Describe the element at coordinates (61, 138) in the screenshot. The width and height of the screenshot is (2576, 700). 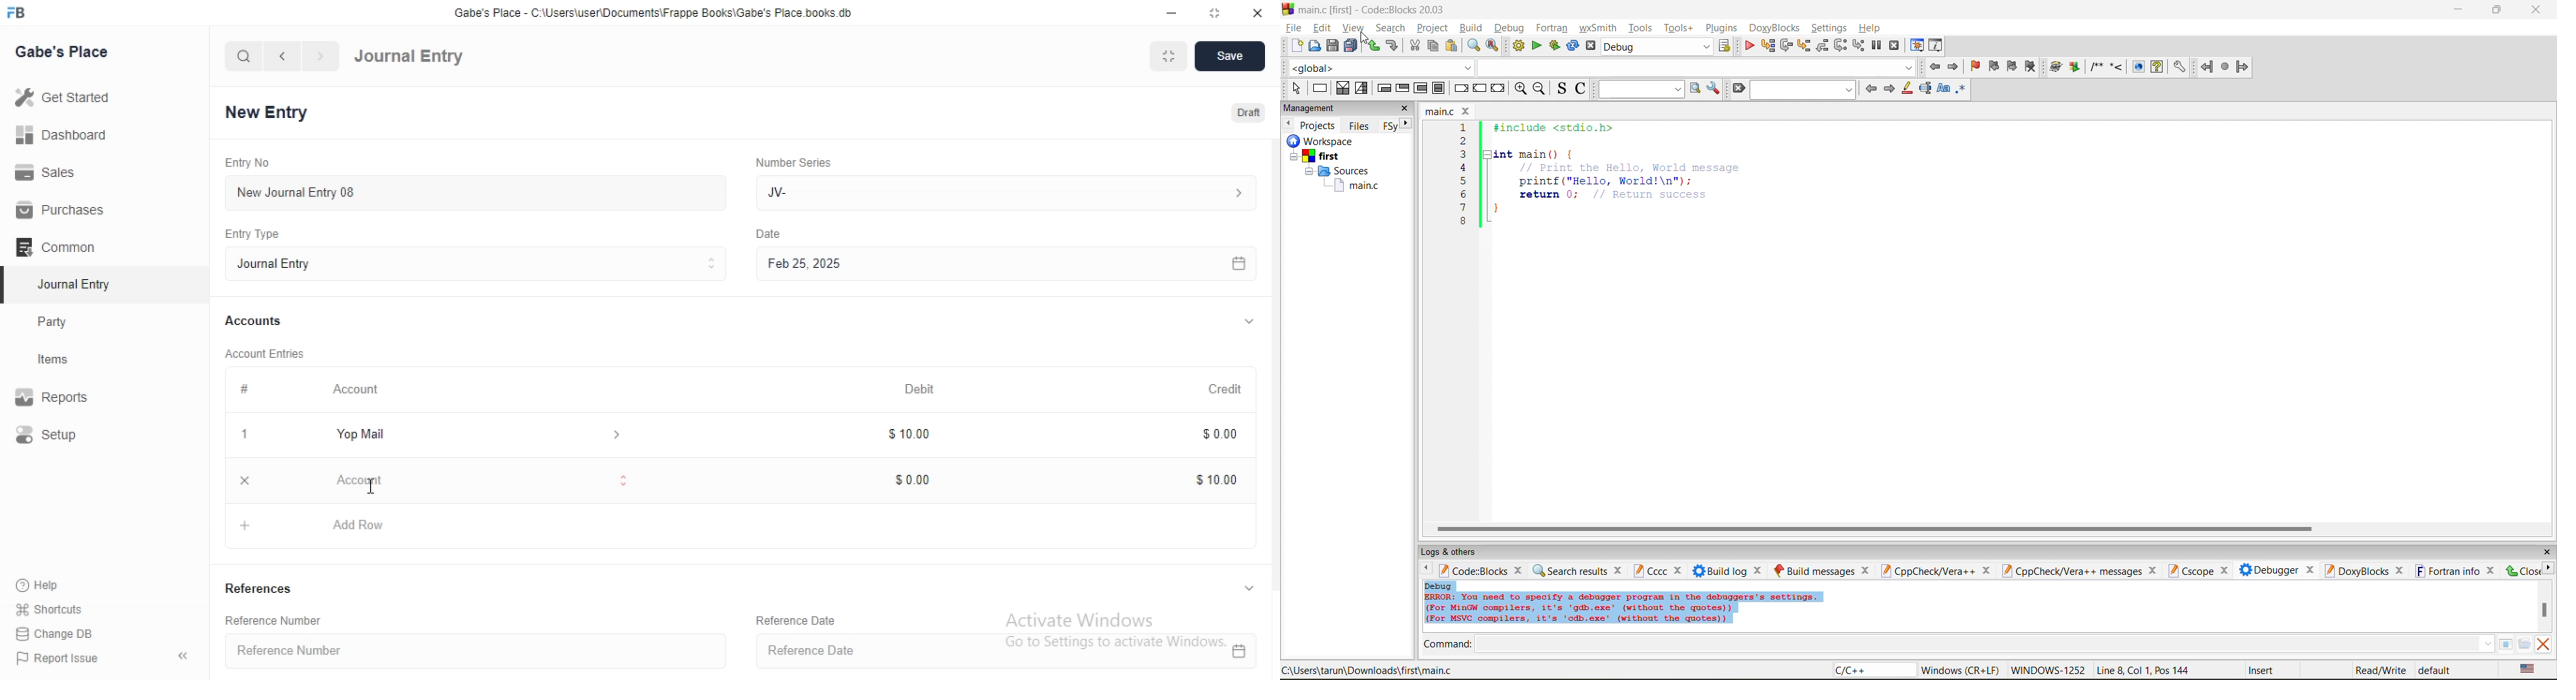
I see `Dashboard` at that location.